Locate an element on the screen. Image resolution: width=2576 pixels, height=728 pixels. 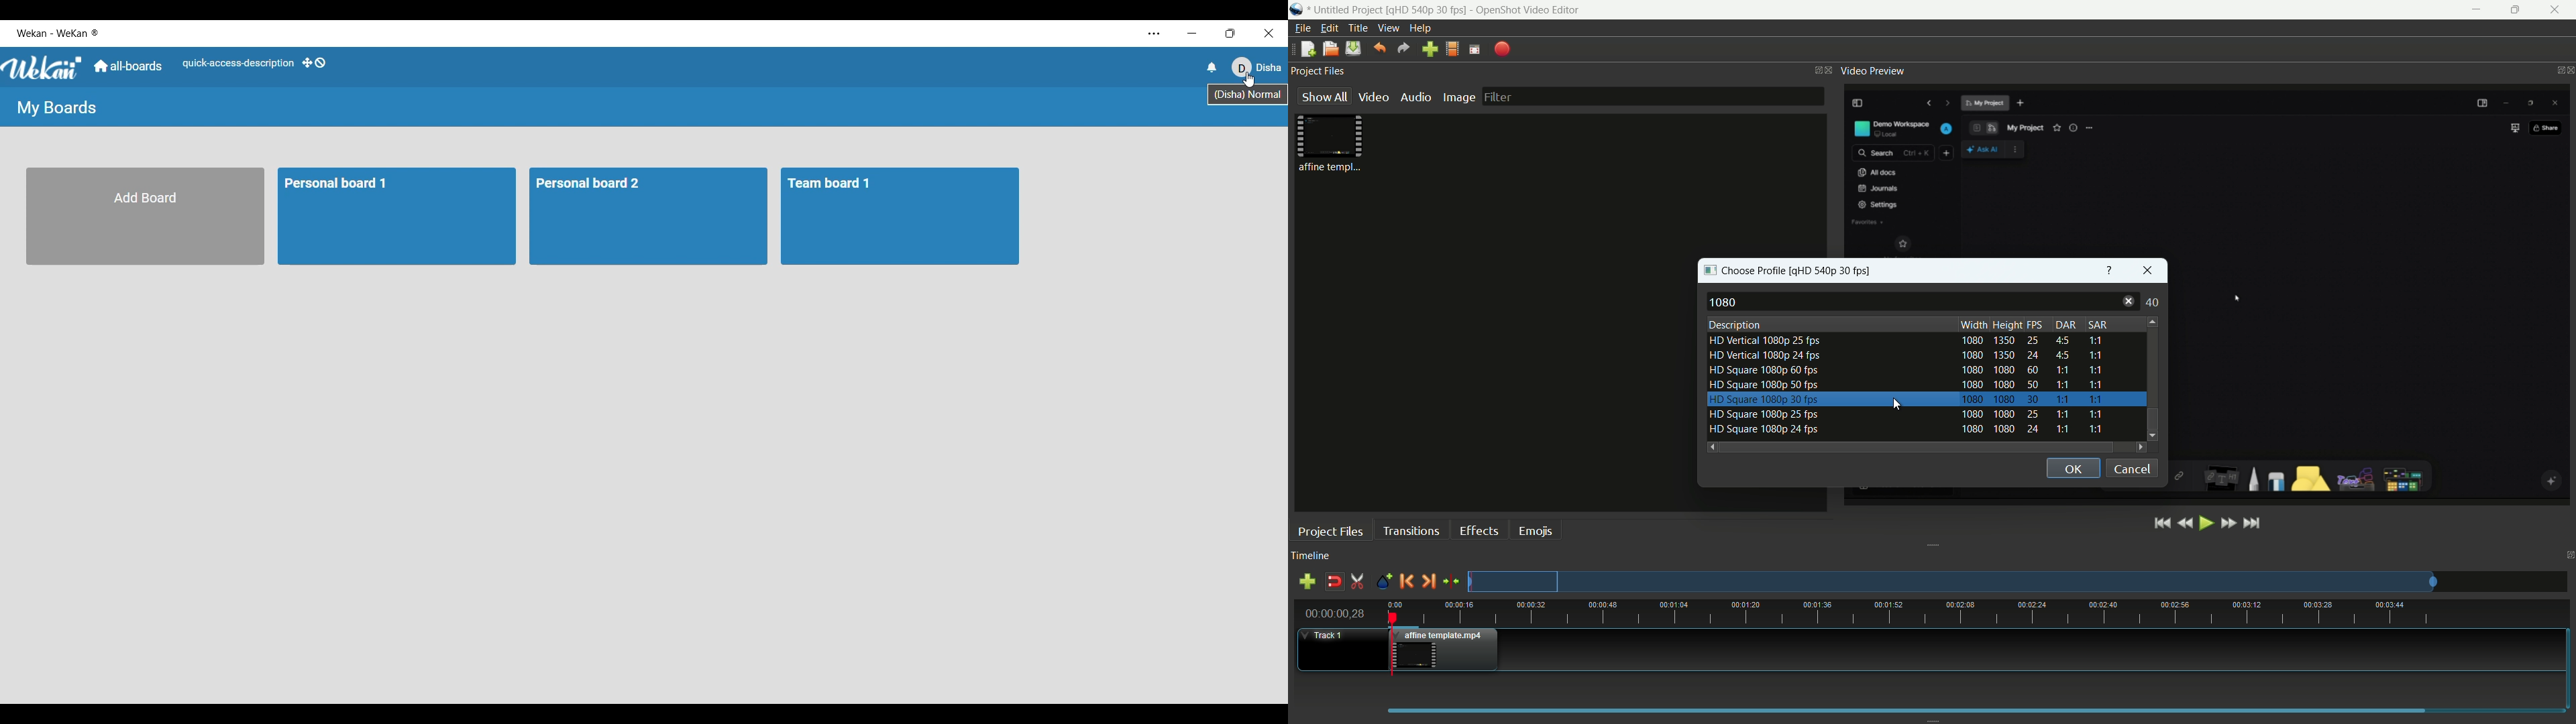
filter profiles is located at coordinates (1954, 302).